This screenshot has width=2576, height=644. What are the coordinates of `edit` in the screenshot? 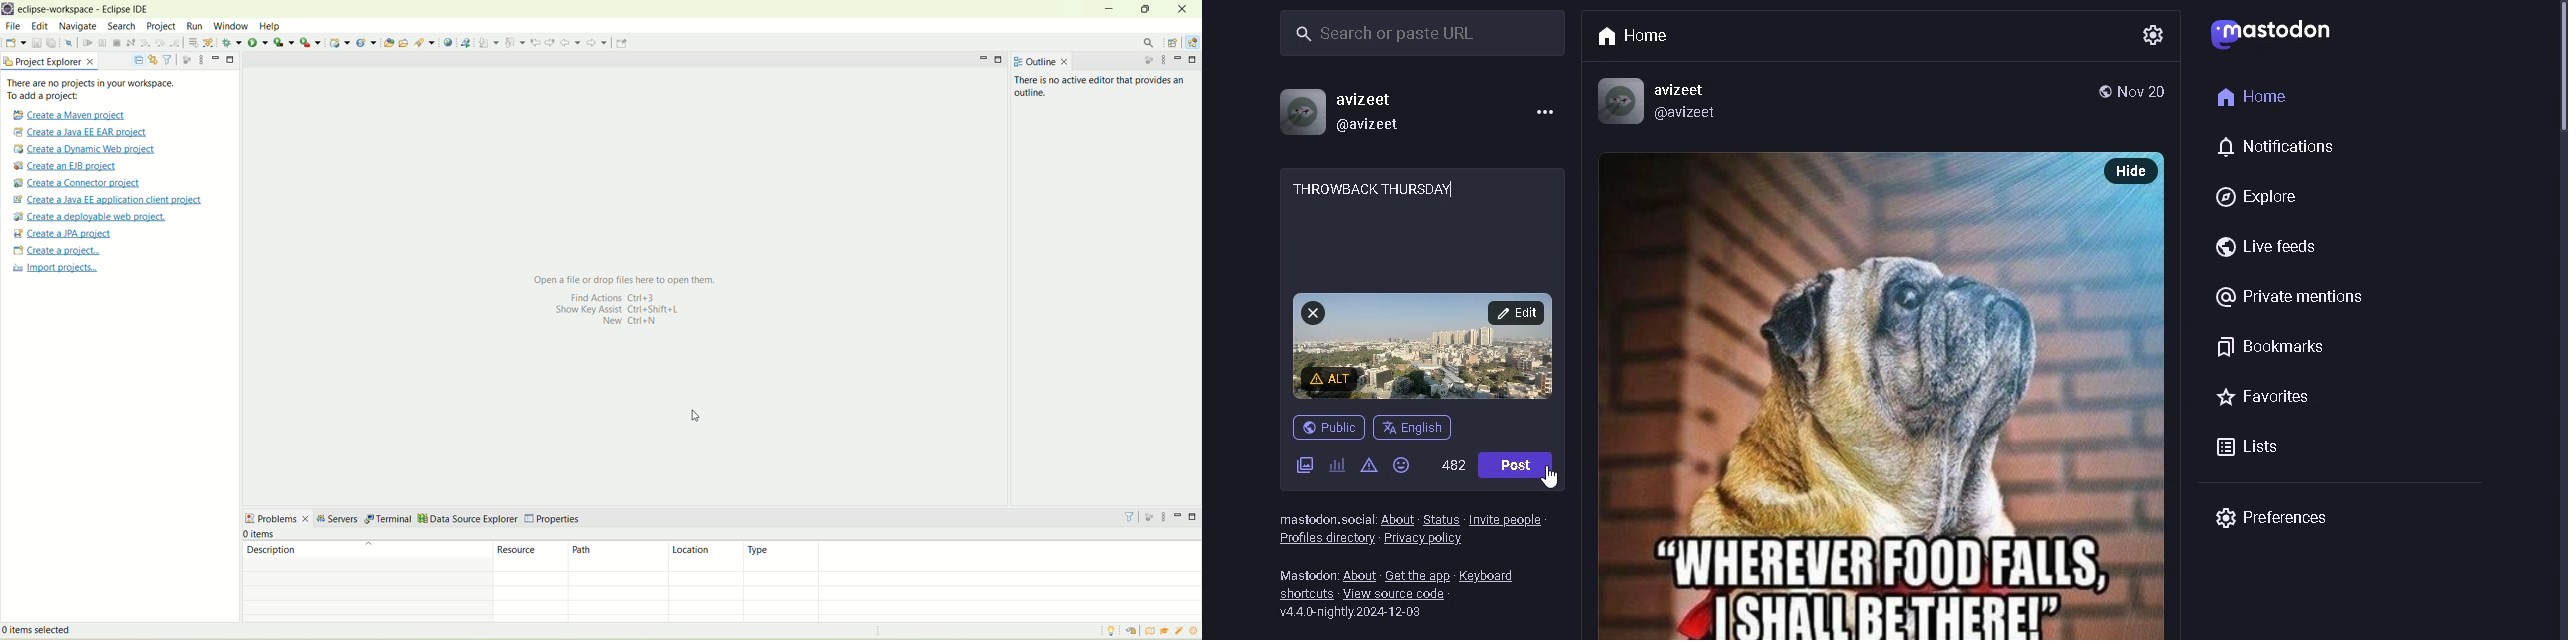 It's located at (41, 28).